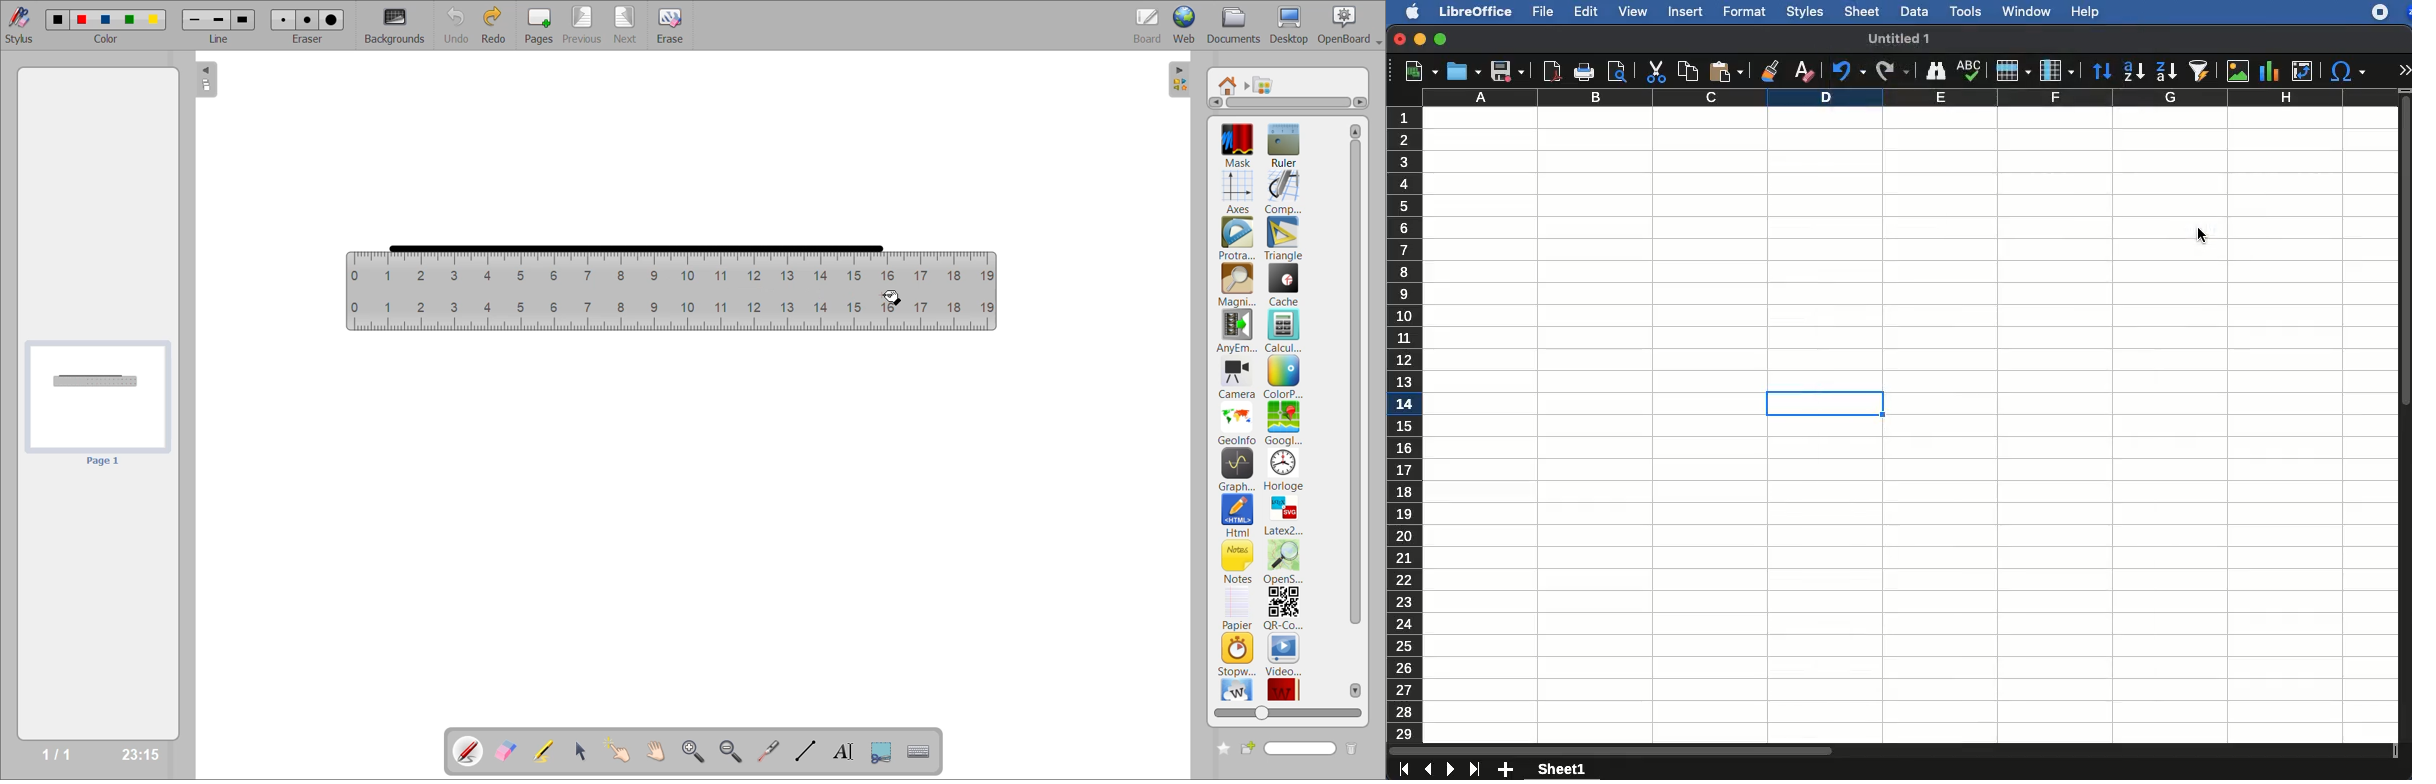 This screenshot has height=784, width=2436. I want to click on previous sheet, so click(1429, 770).